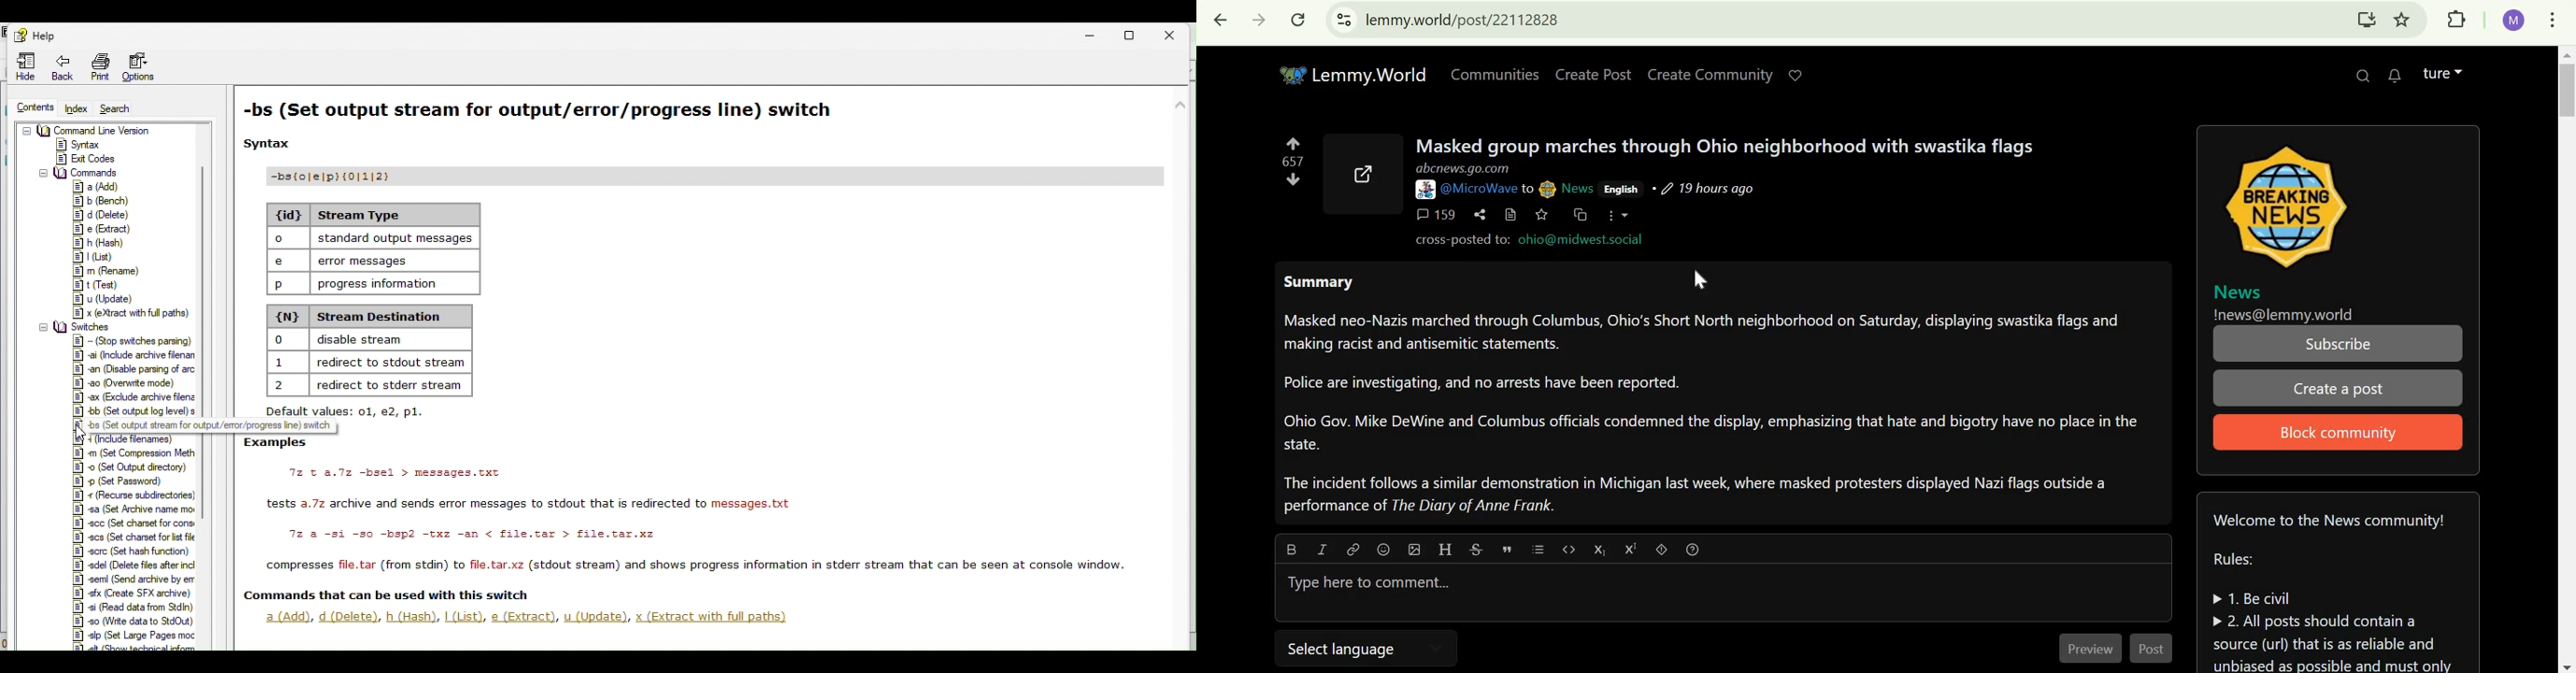  Describe the element at coordinates (1599, 548) in the screenshot. I see `subscript` at that location.